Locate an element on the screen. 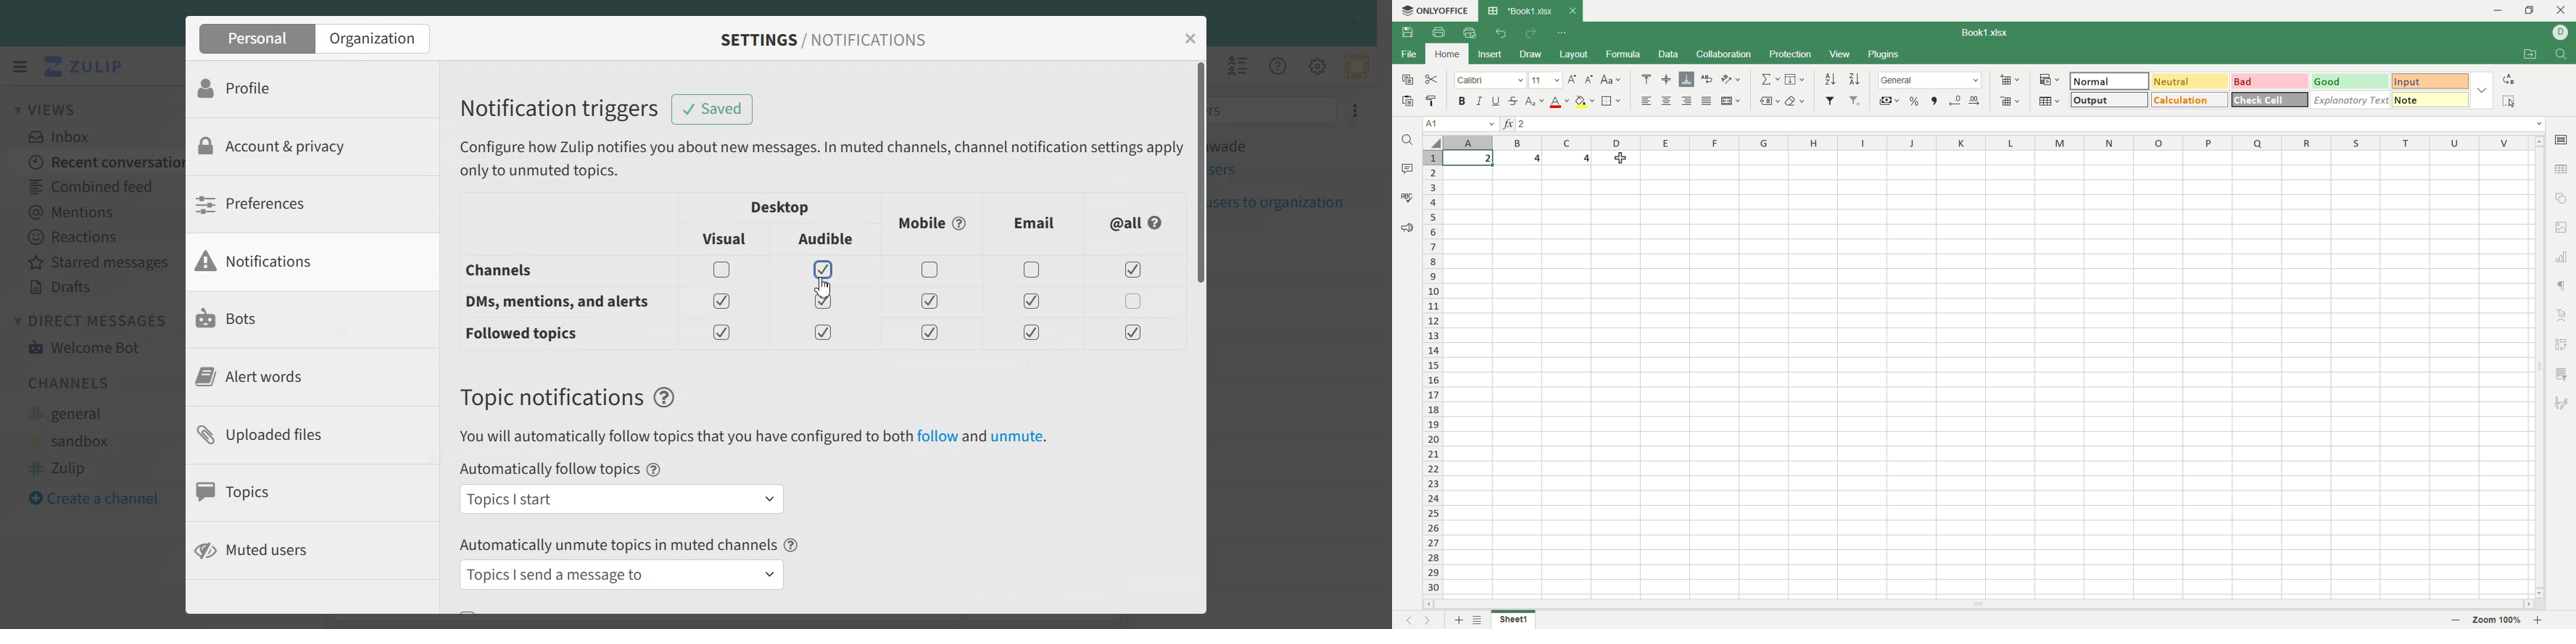 This screenshot has height=644, width=2576. horizontal scroll bar is located at coordinates (1979, 605).